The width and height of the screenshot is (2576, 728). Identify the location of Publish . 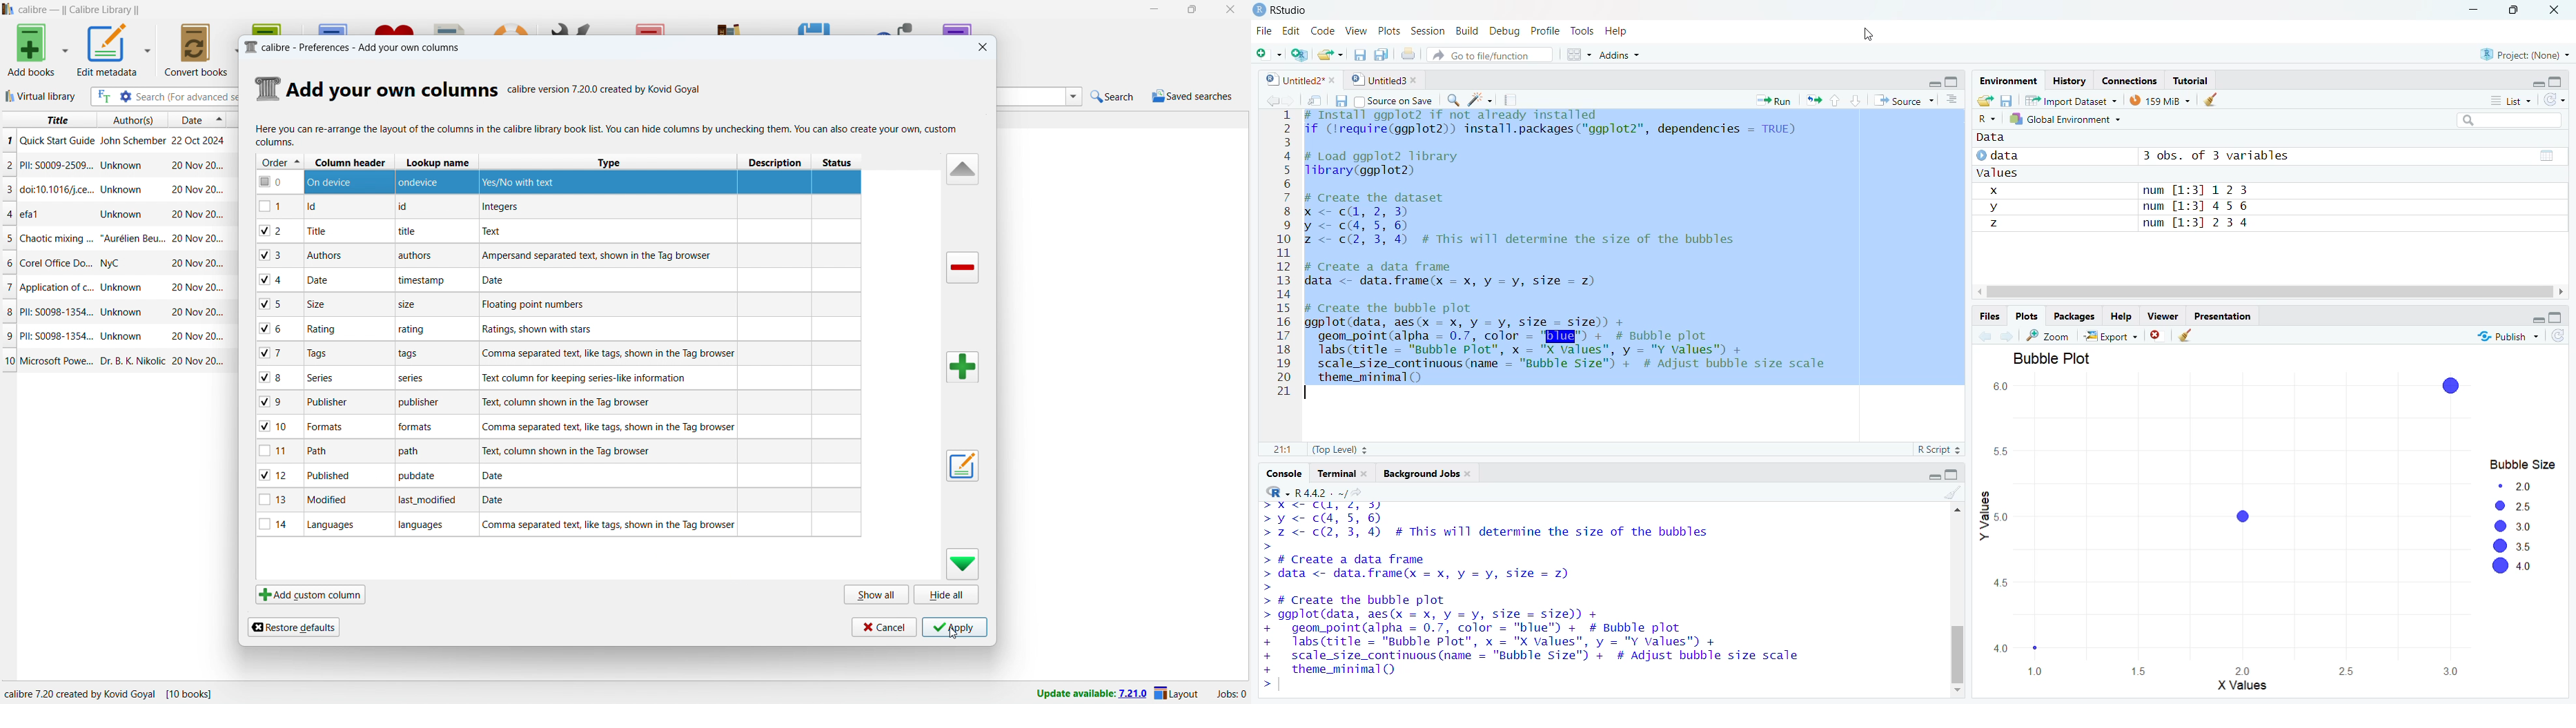
(2507, 338).